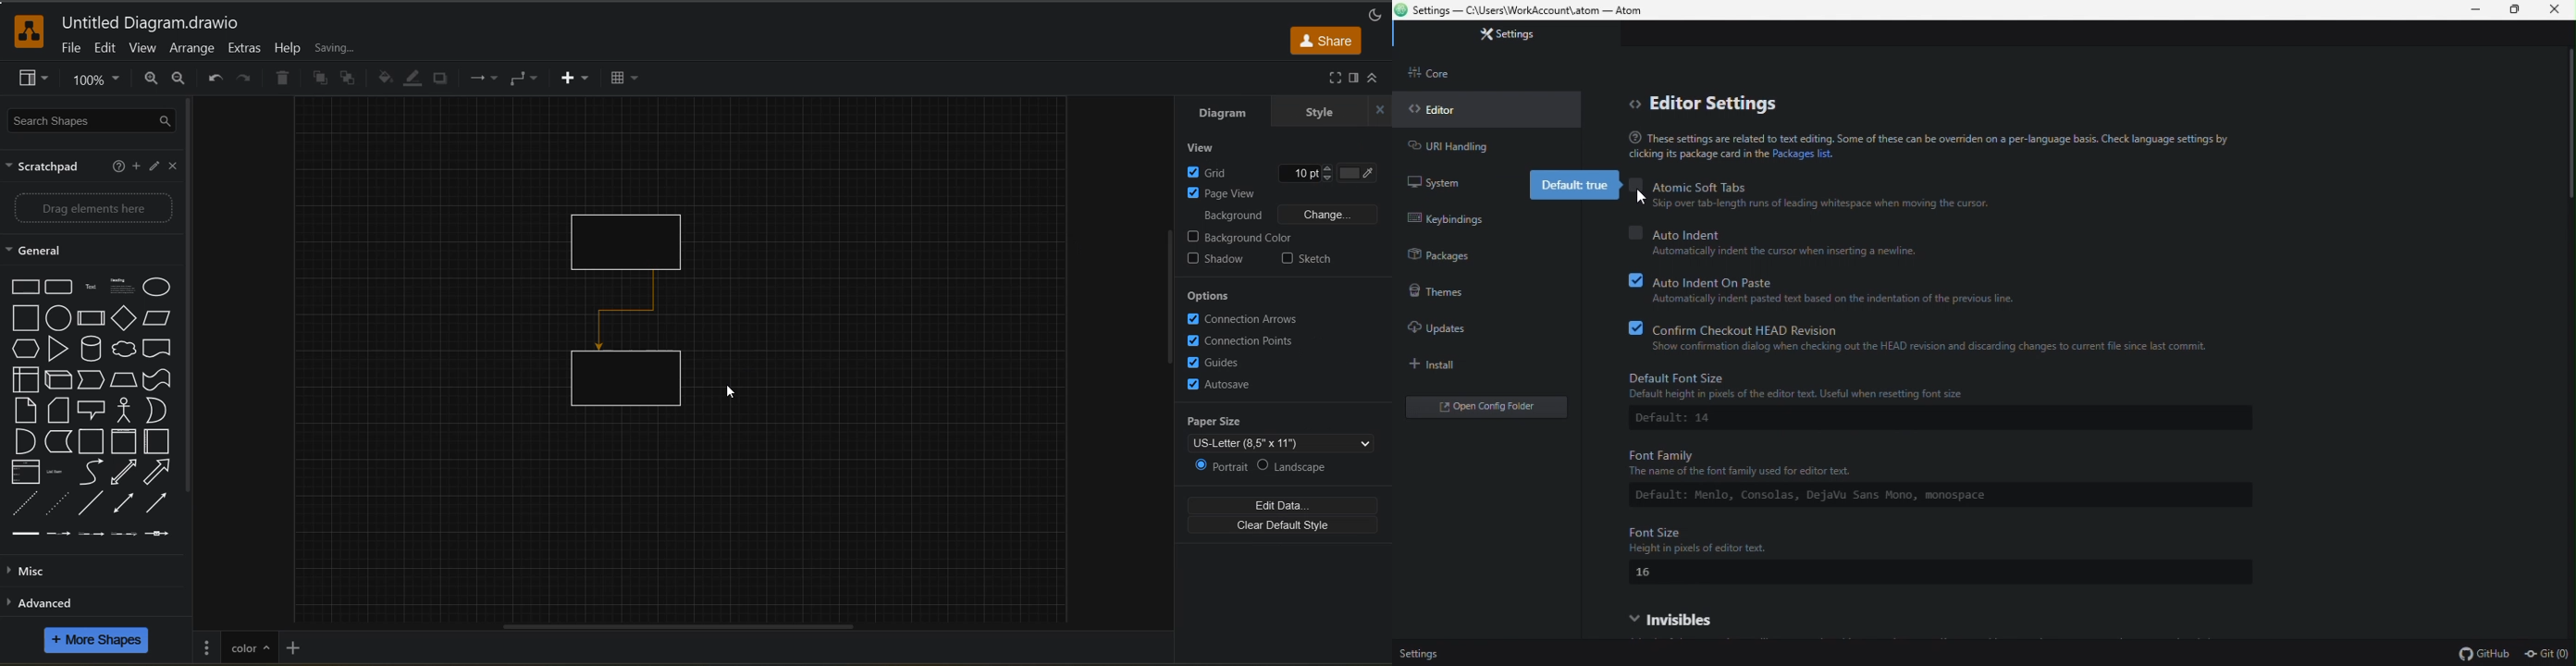  Describe the element at coordinates (1241, 340) in the screenshot. I see `connection points` at that location.